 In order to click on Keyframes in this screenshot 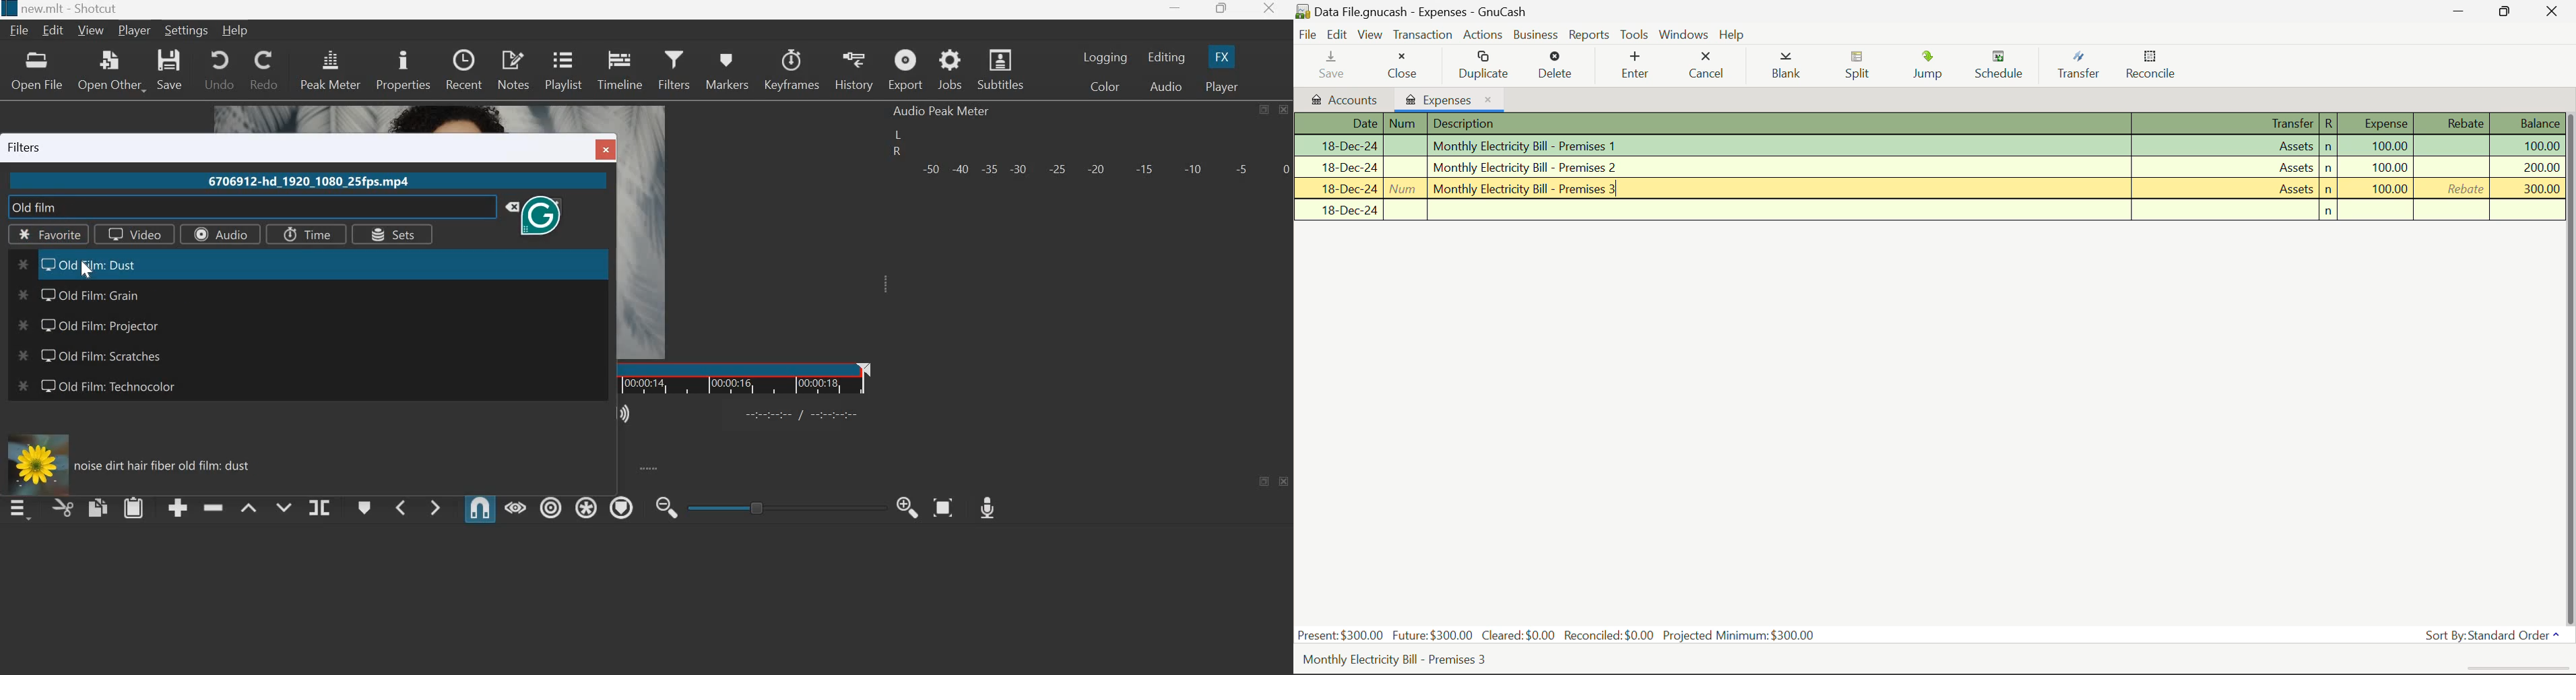, I will do `click(792, 69)`.